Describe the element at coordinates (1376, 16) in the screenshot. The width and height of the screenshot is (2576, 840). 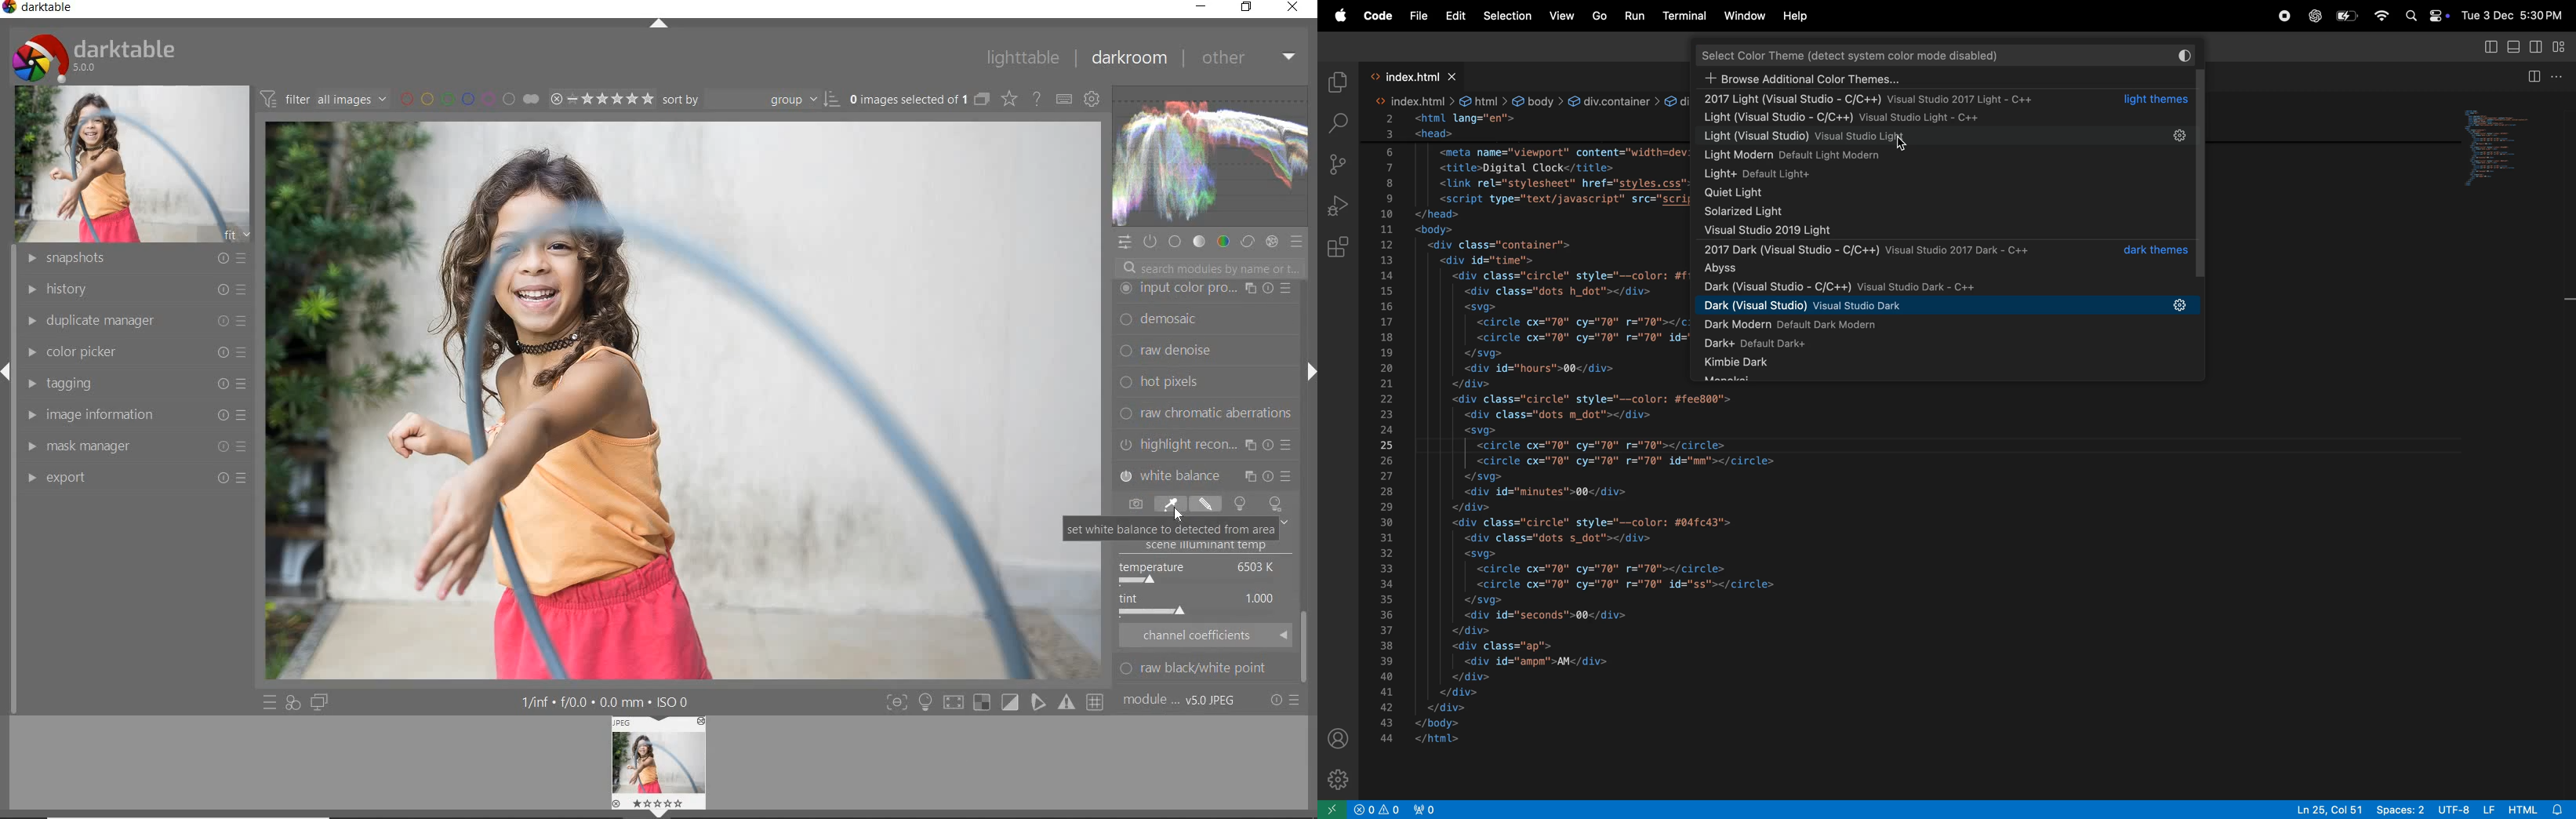
I see `code` at that location.